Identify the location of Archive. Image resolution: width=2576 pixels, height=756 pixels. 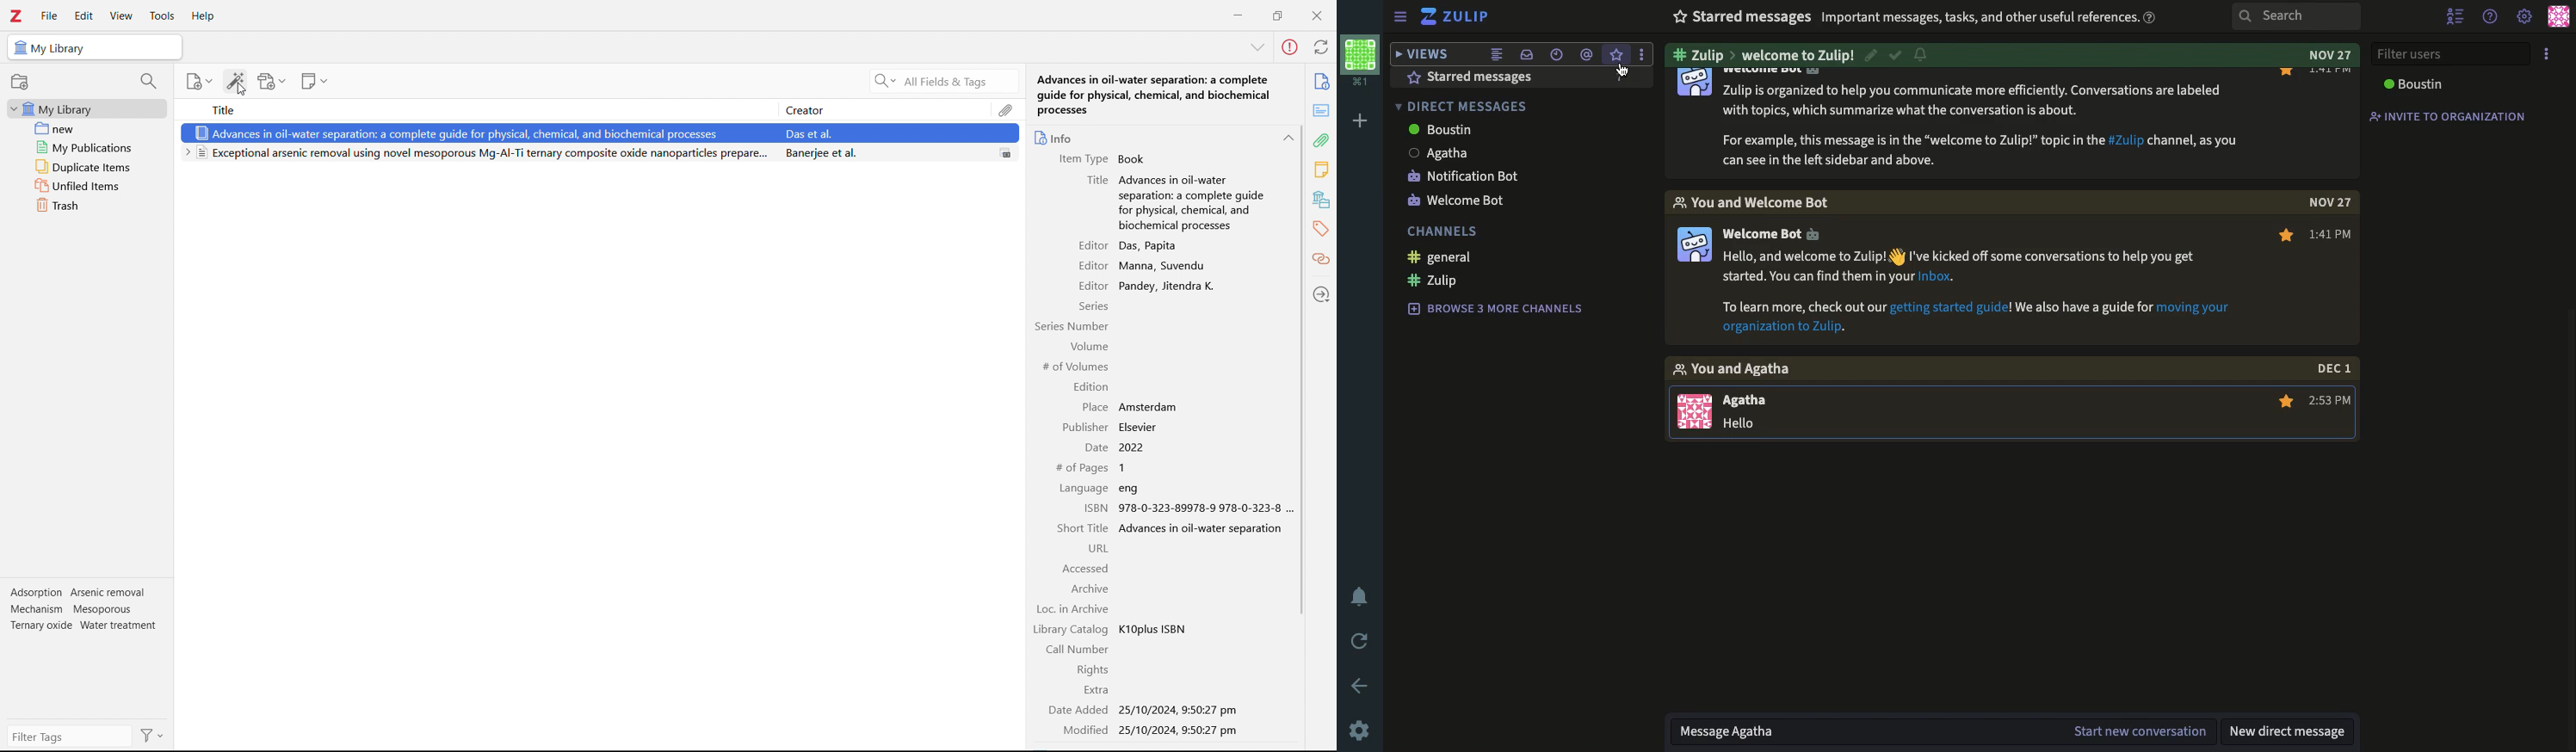
(1090, 588).